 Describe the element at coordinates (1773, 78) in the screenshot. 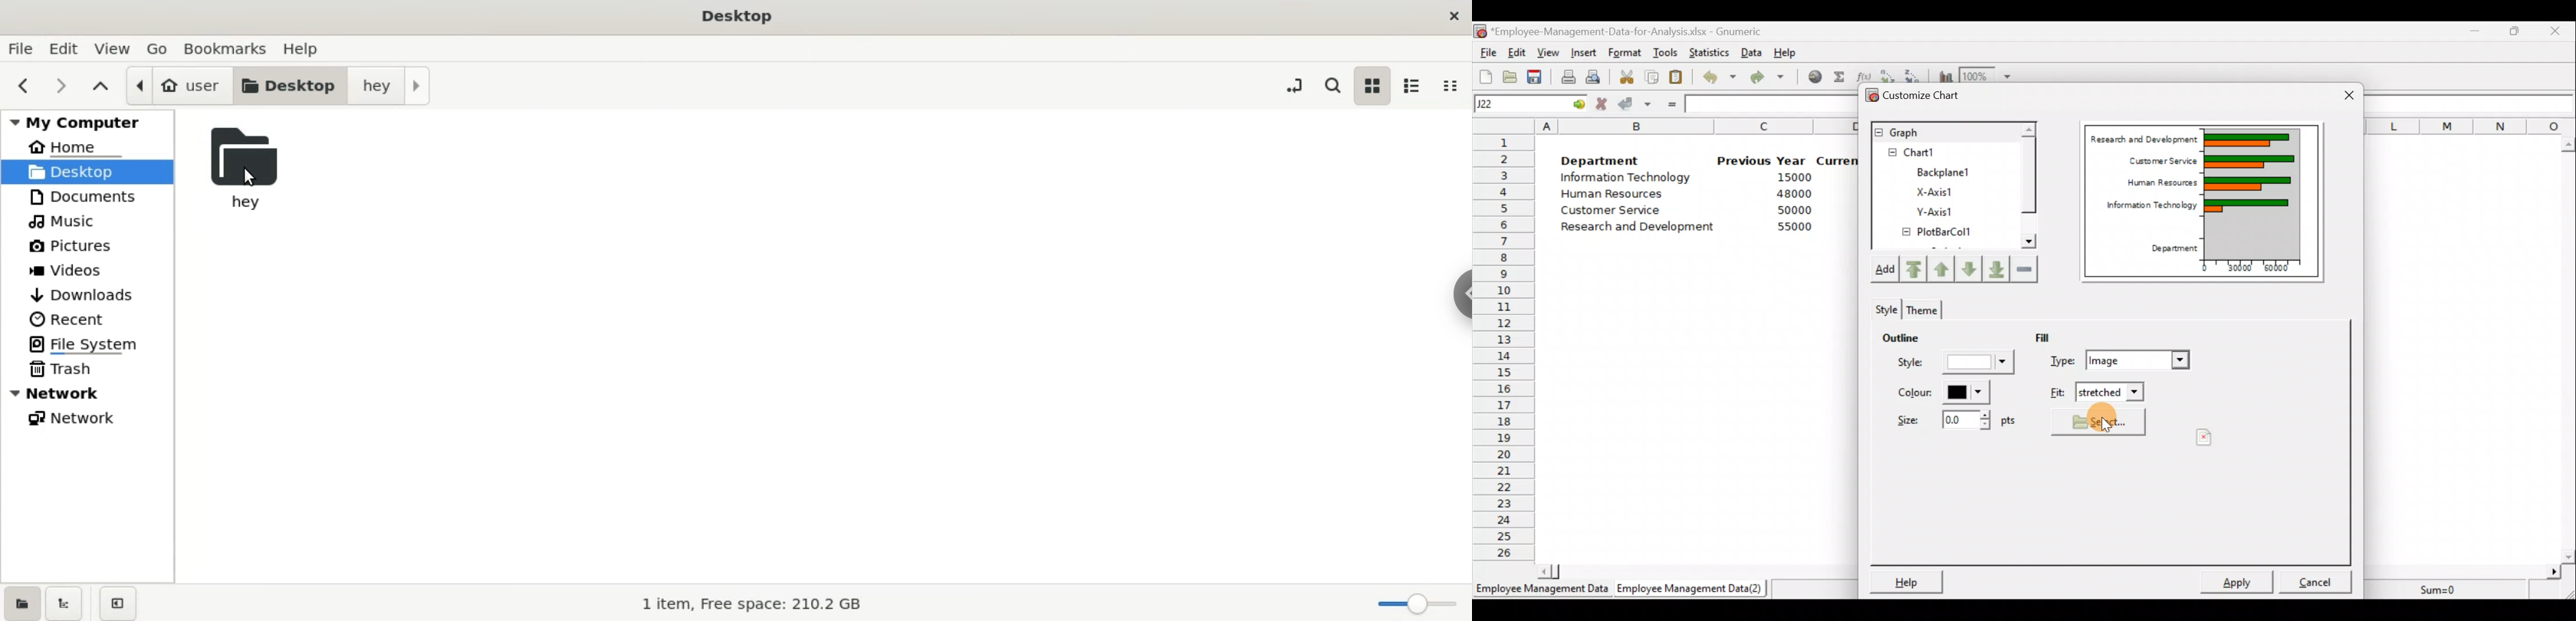

I see `Redo undone action` at that location.